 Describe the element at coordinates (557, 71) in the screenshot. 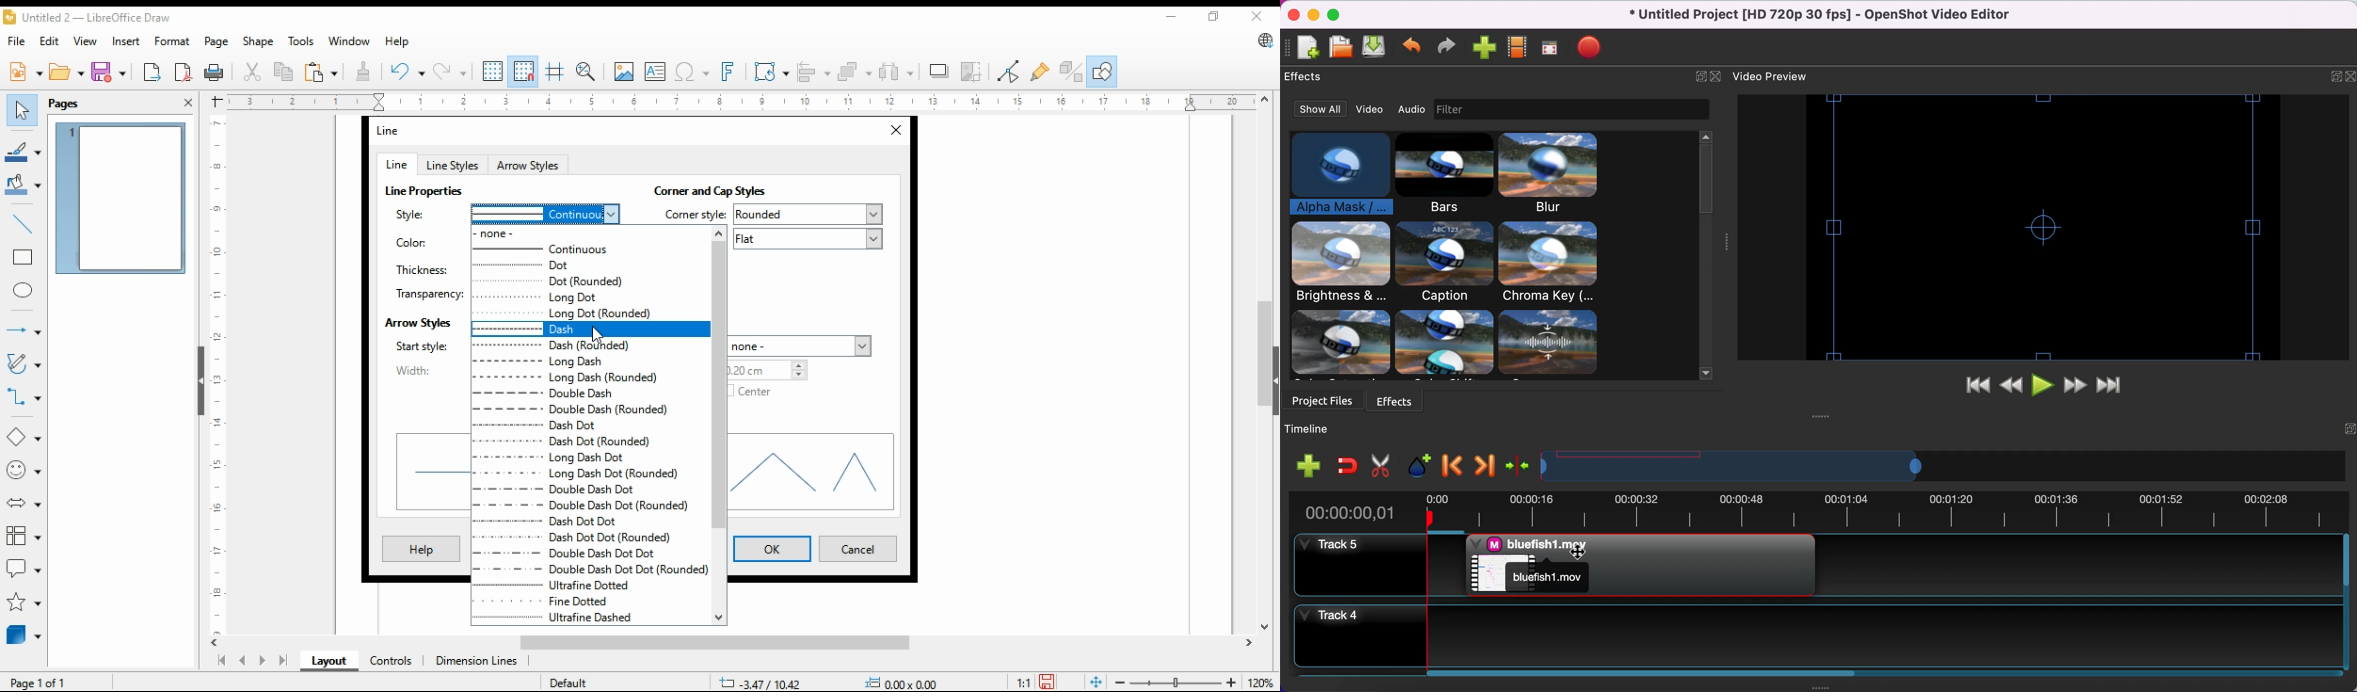

I see `helplines while moving` at that location.